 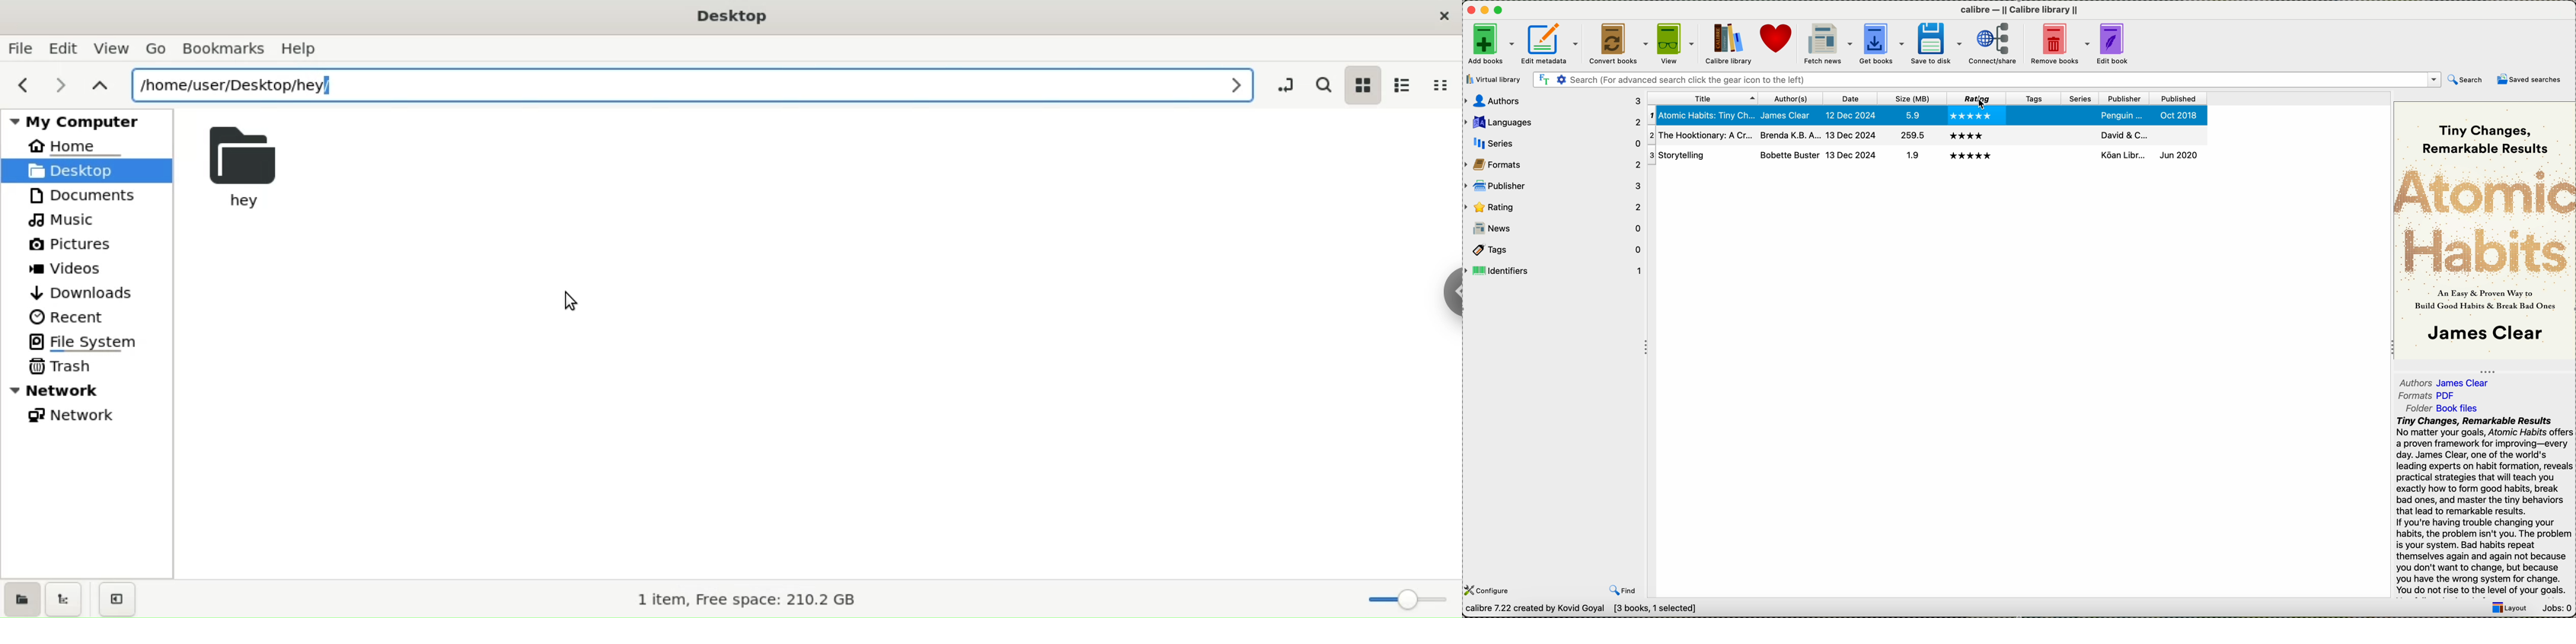 I want to click on david & c..., so click(x=2125, y=134).